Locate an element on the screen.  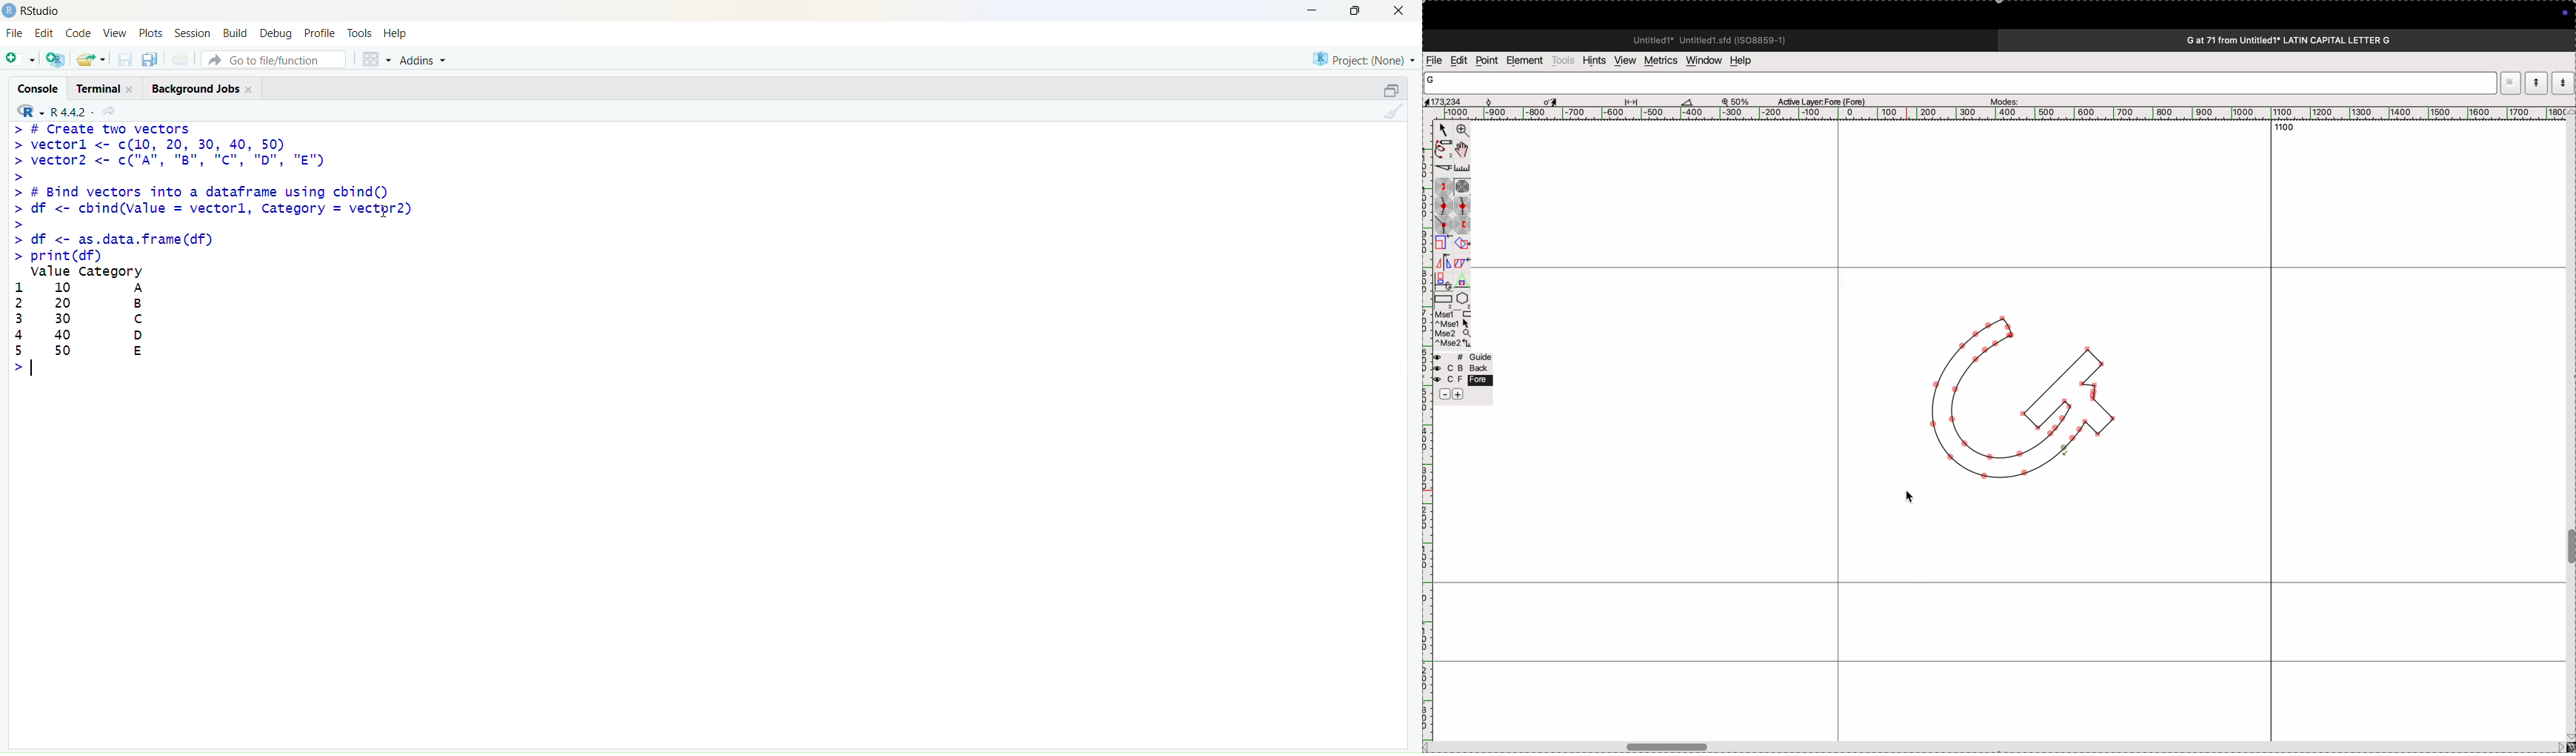
Close is located at coordinates (1400, 12).